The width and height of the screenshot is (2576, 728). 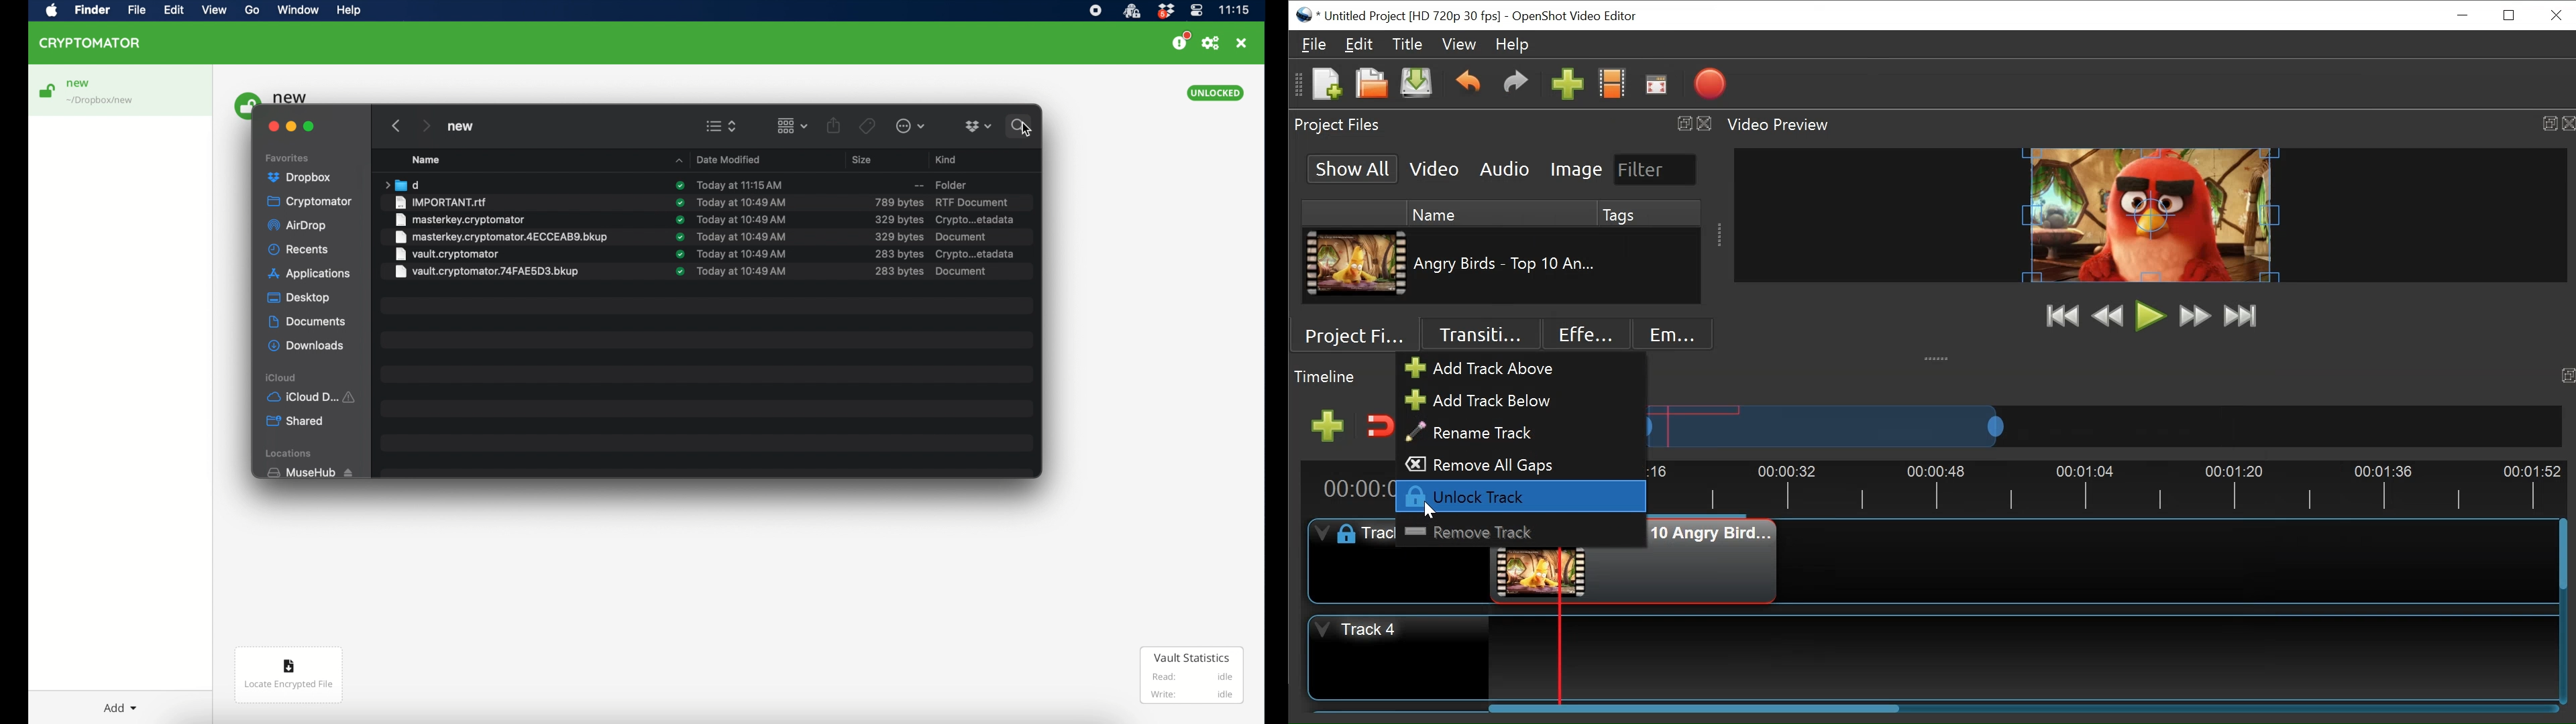 What do you see at coordinates (1436, 169) in the screenshot?
I see `Video` at bounding box center [1436, 169].